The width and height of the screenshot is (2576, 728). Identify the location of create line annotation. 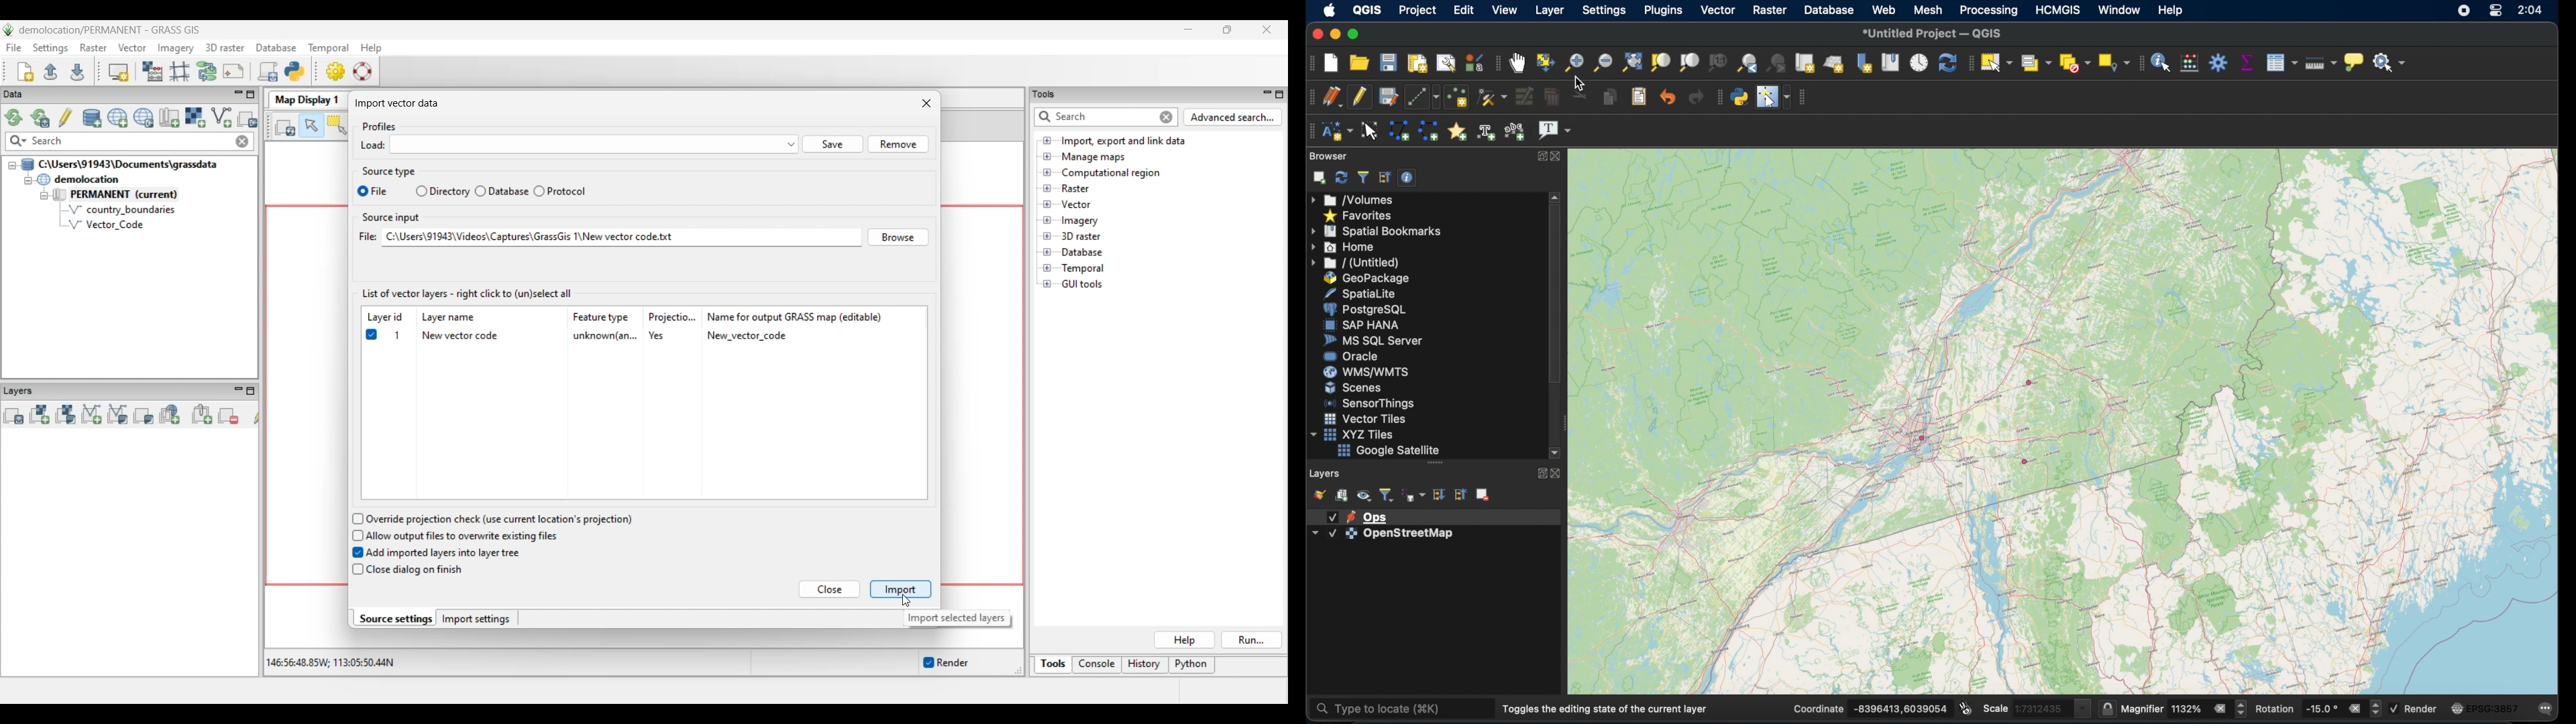
(1428, 131).